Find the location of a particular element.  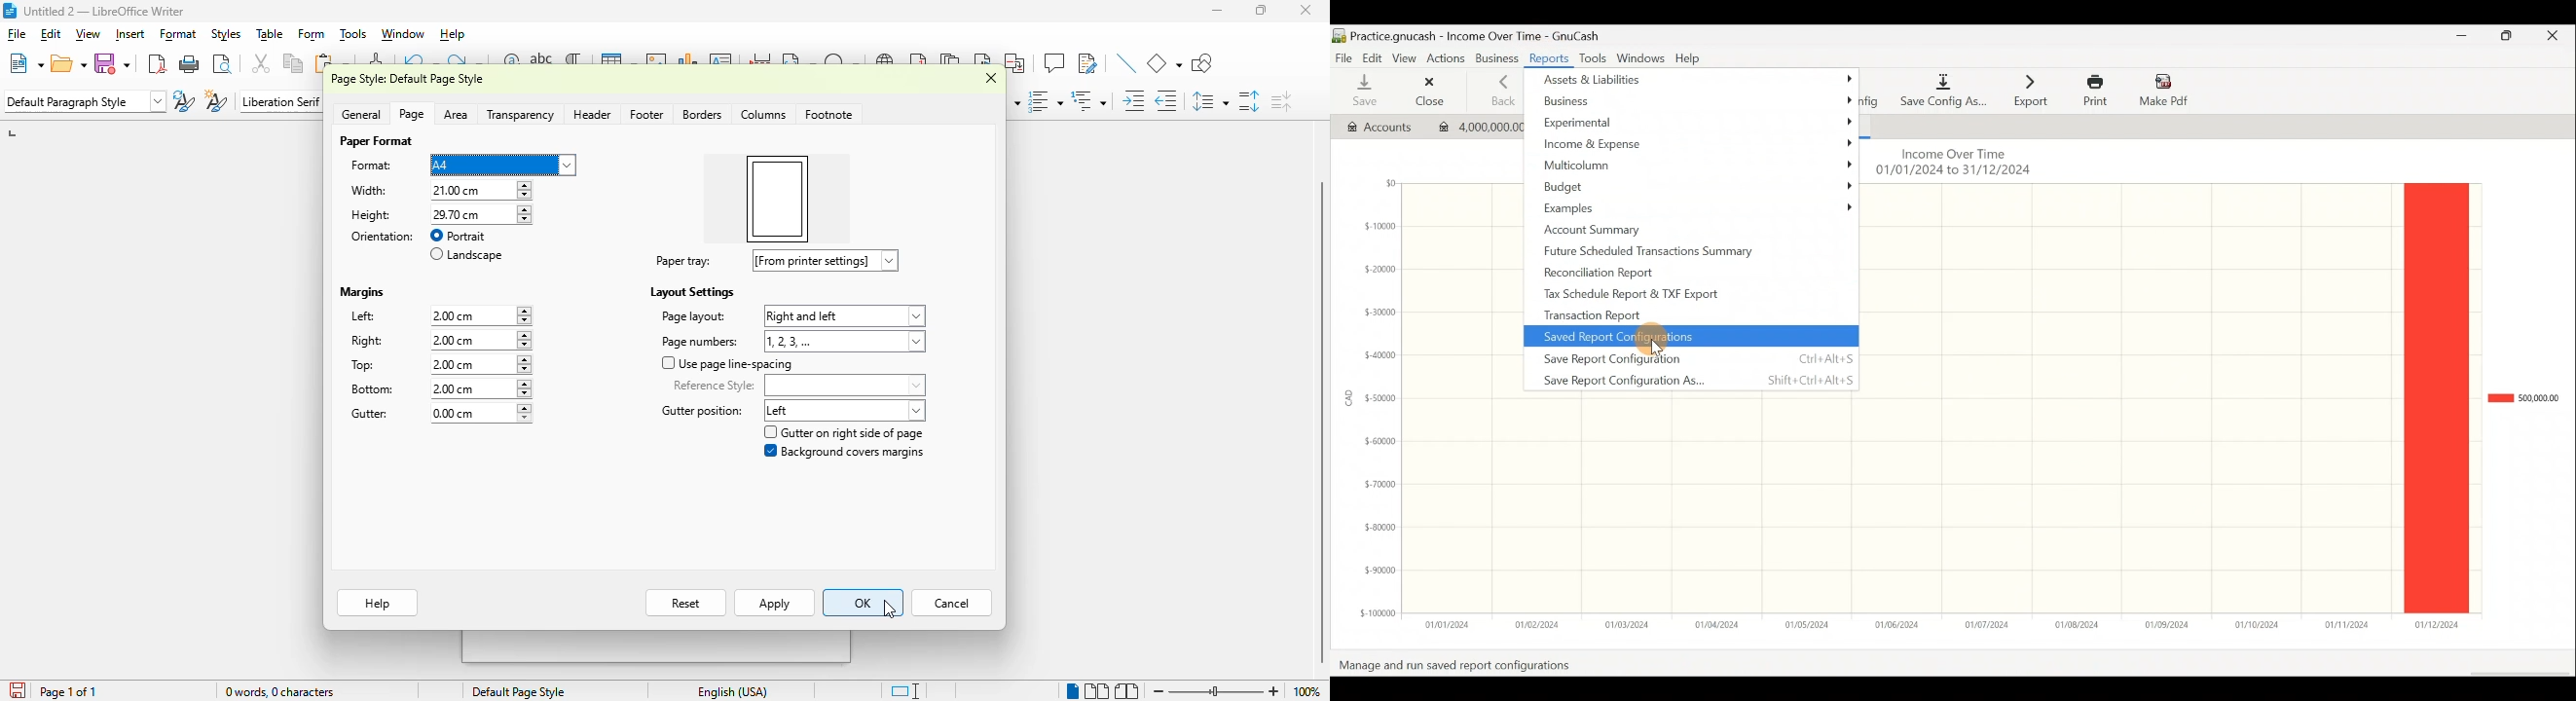

single-page view is located at coordinates (1072, 691).